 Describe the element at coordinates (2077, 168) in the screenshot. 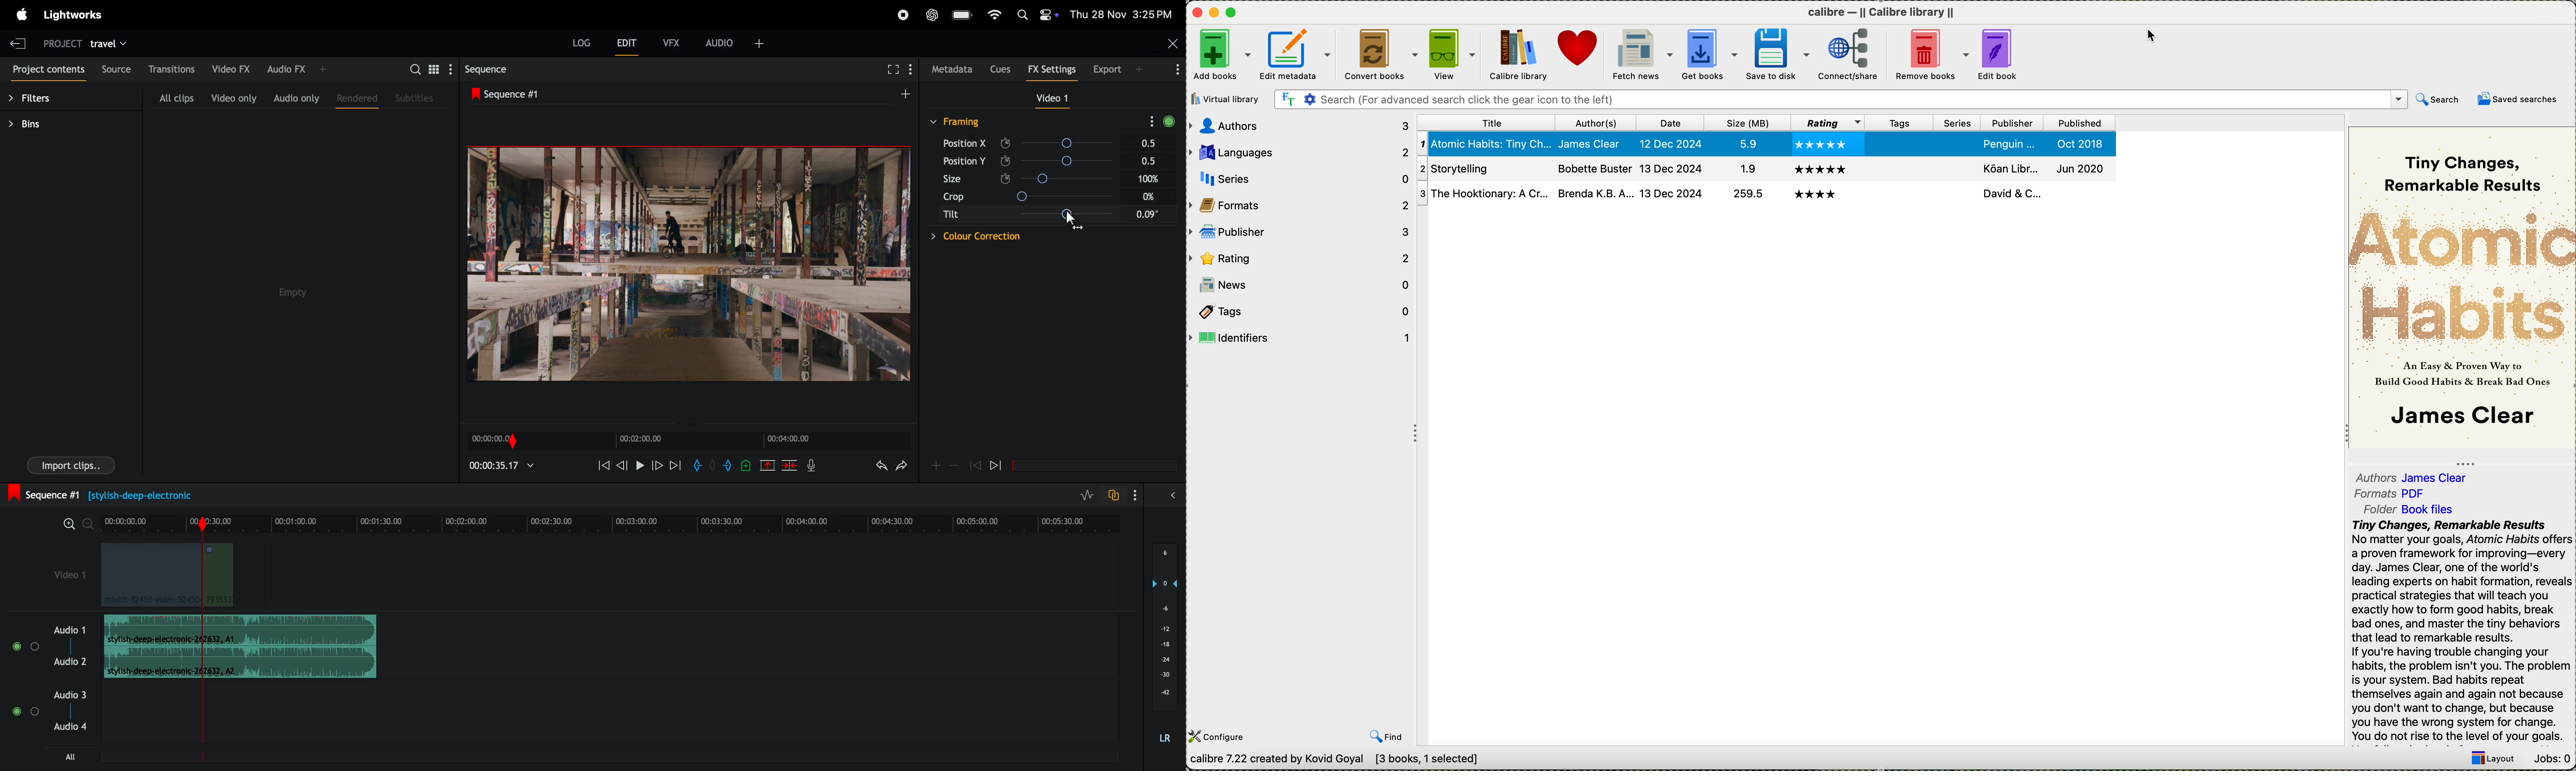

I see `published` at that location.